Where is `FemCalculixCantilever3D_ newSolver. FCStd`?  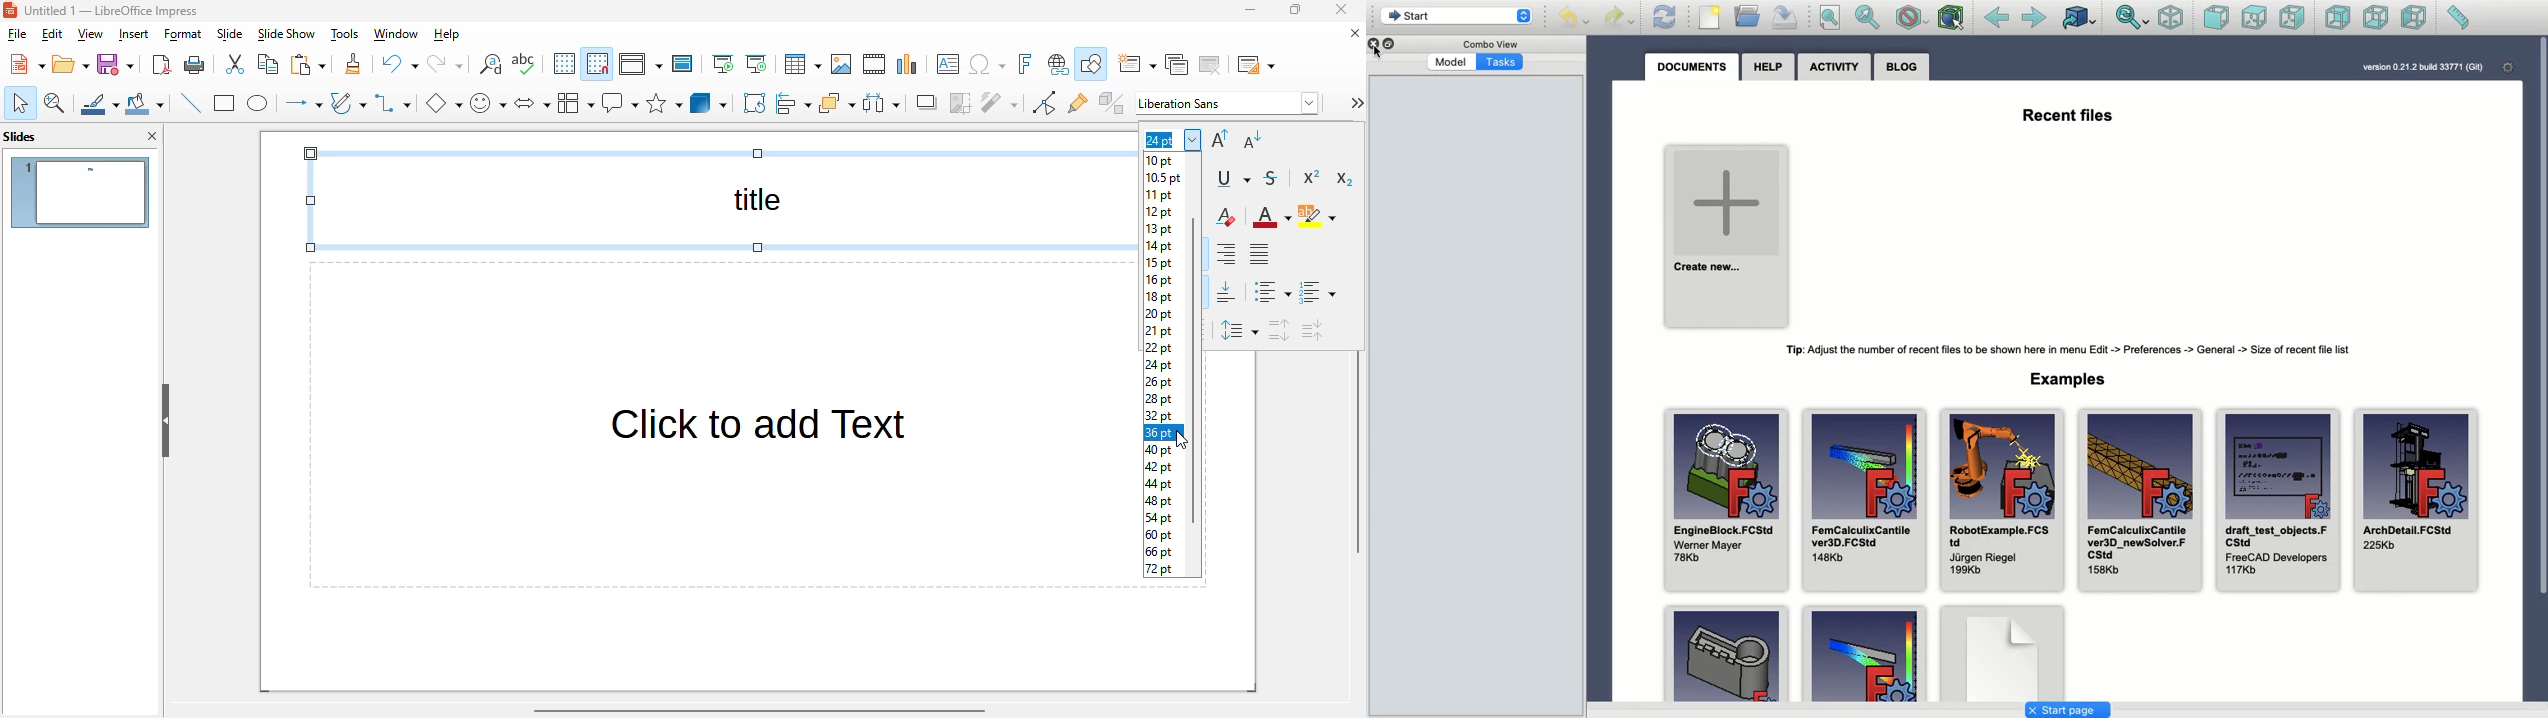 FemCalculixCantilever3D_ newSolver. FCStd is located at coordinates (2143, 502).